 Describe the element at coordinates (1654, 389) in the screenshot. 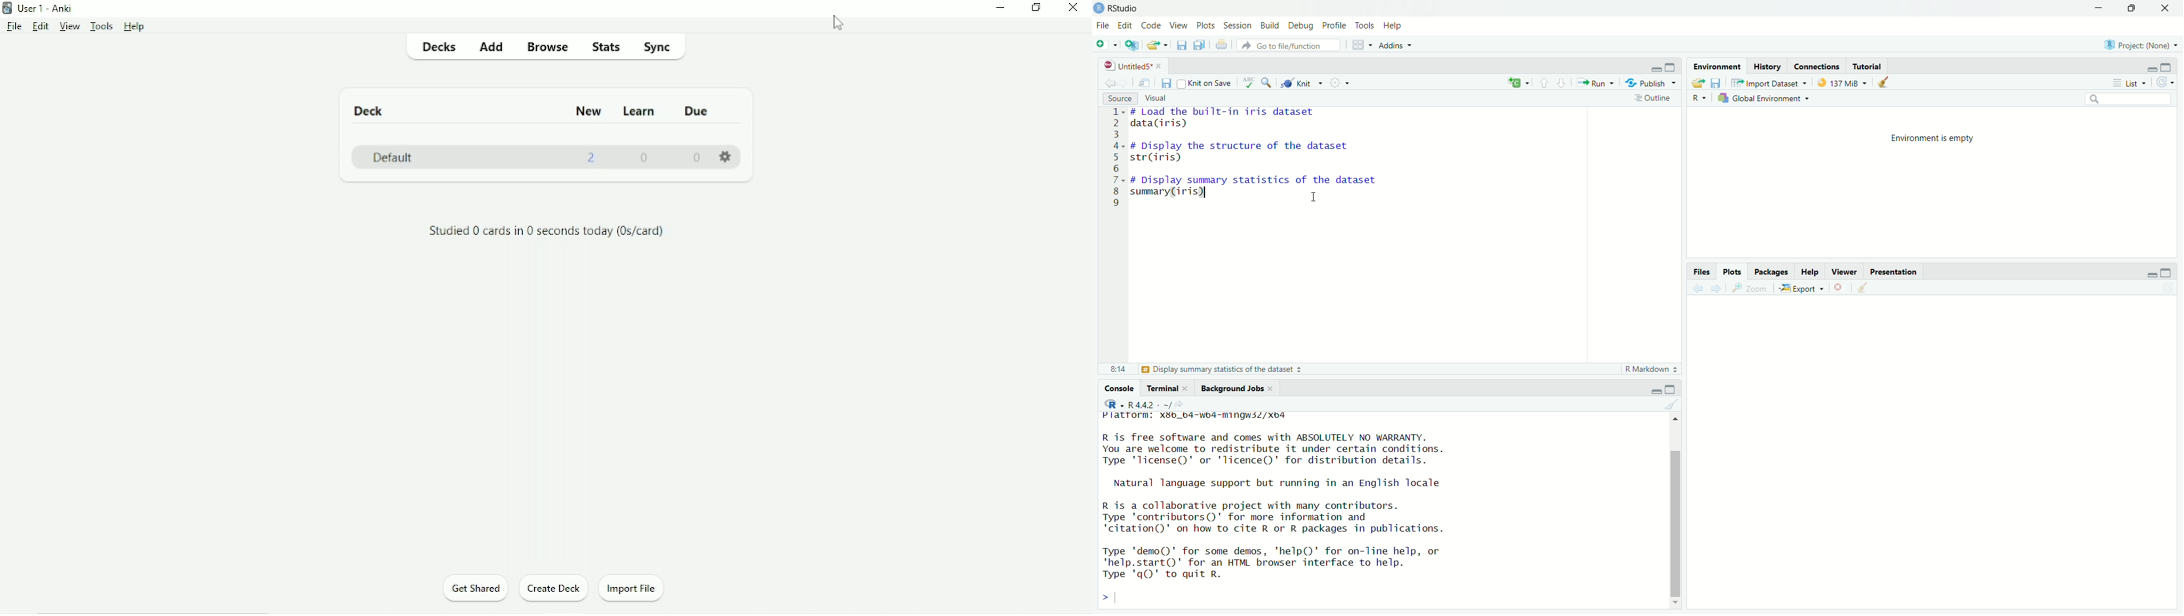

I see `Hide` at that location.